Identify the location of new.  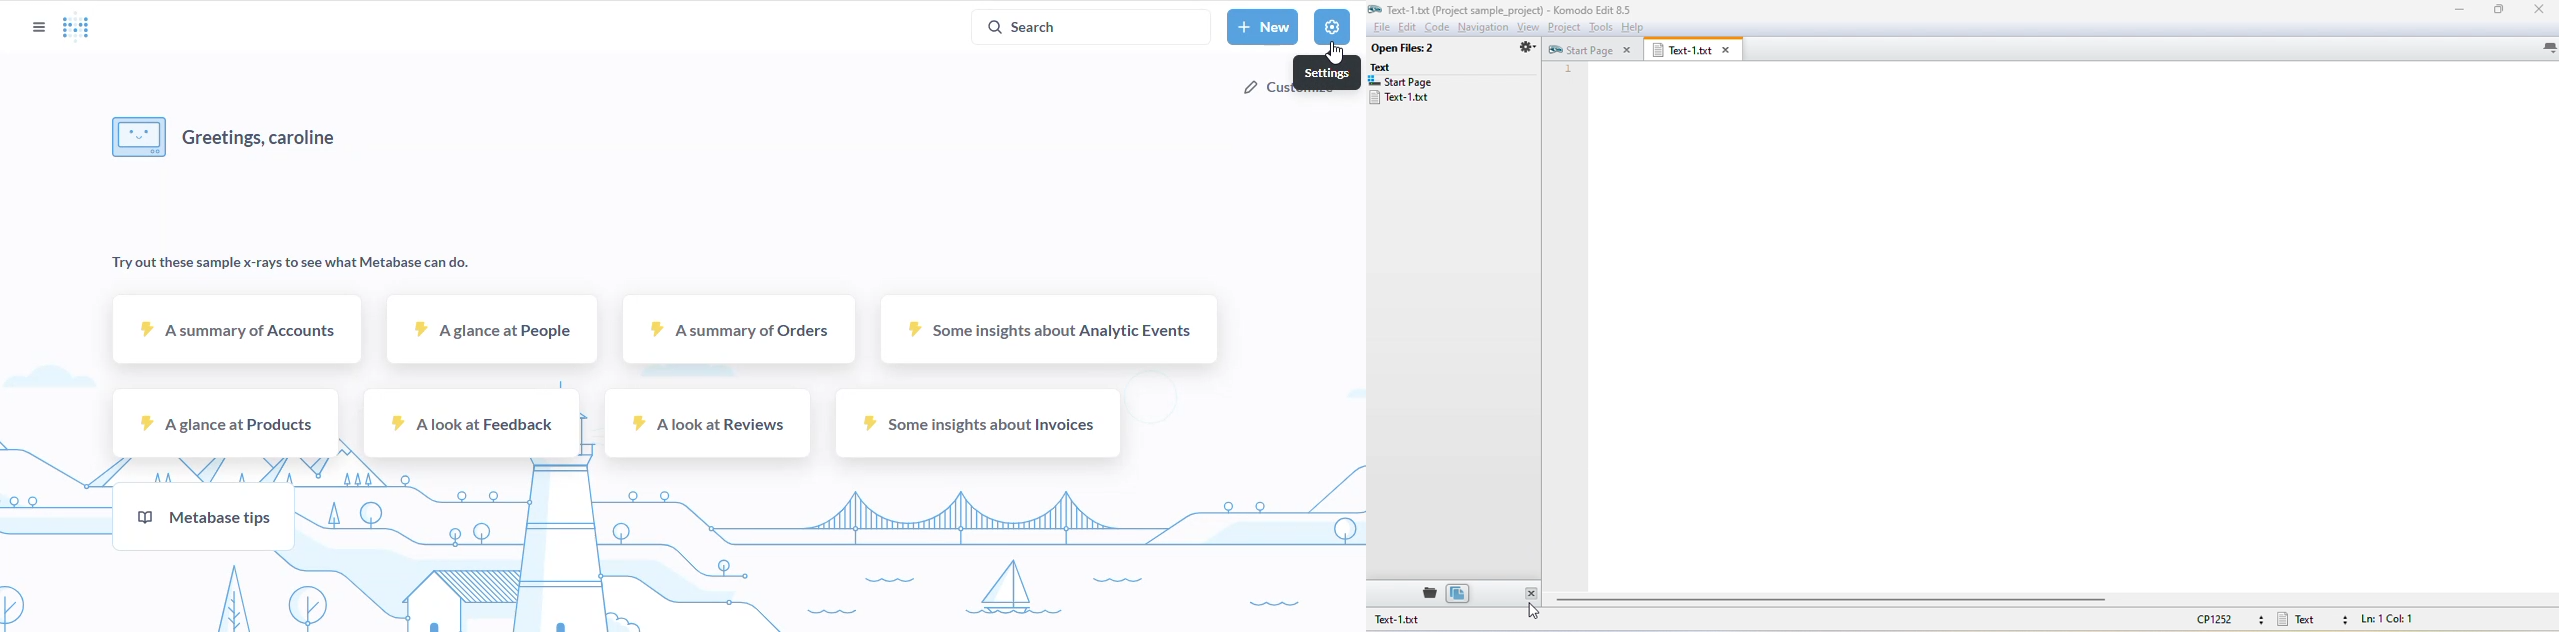
(1263, 26).